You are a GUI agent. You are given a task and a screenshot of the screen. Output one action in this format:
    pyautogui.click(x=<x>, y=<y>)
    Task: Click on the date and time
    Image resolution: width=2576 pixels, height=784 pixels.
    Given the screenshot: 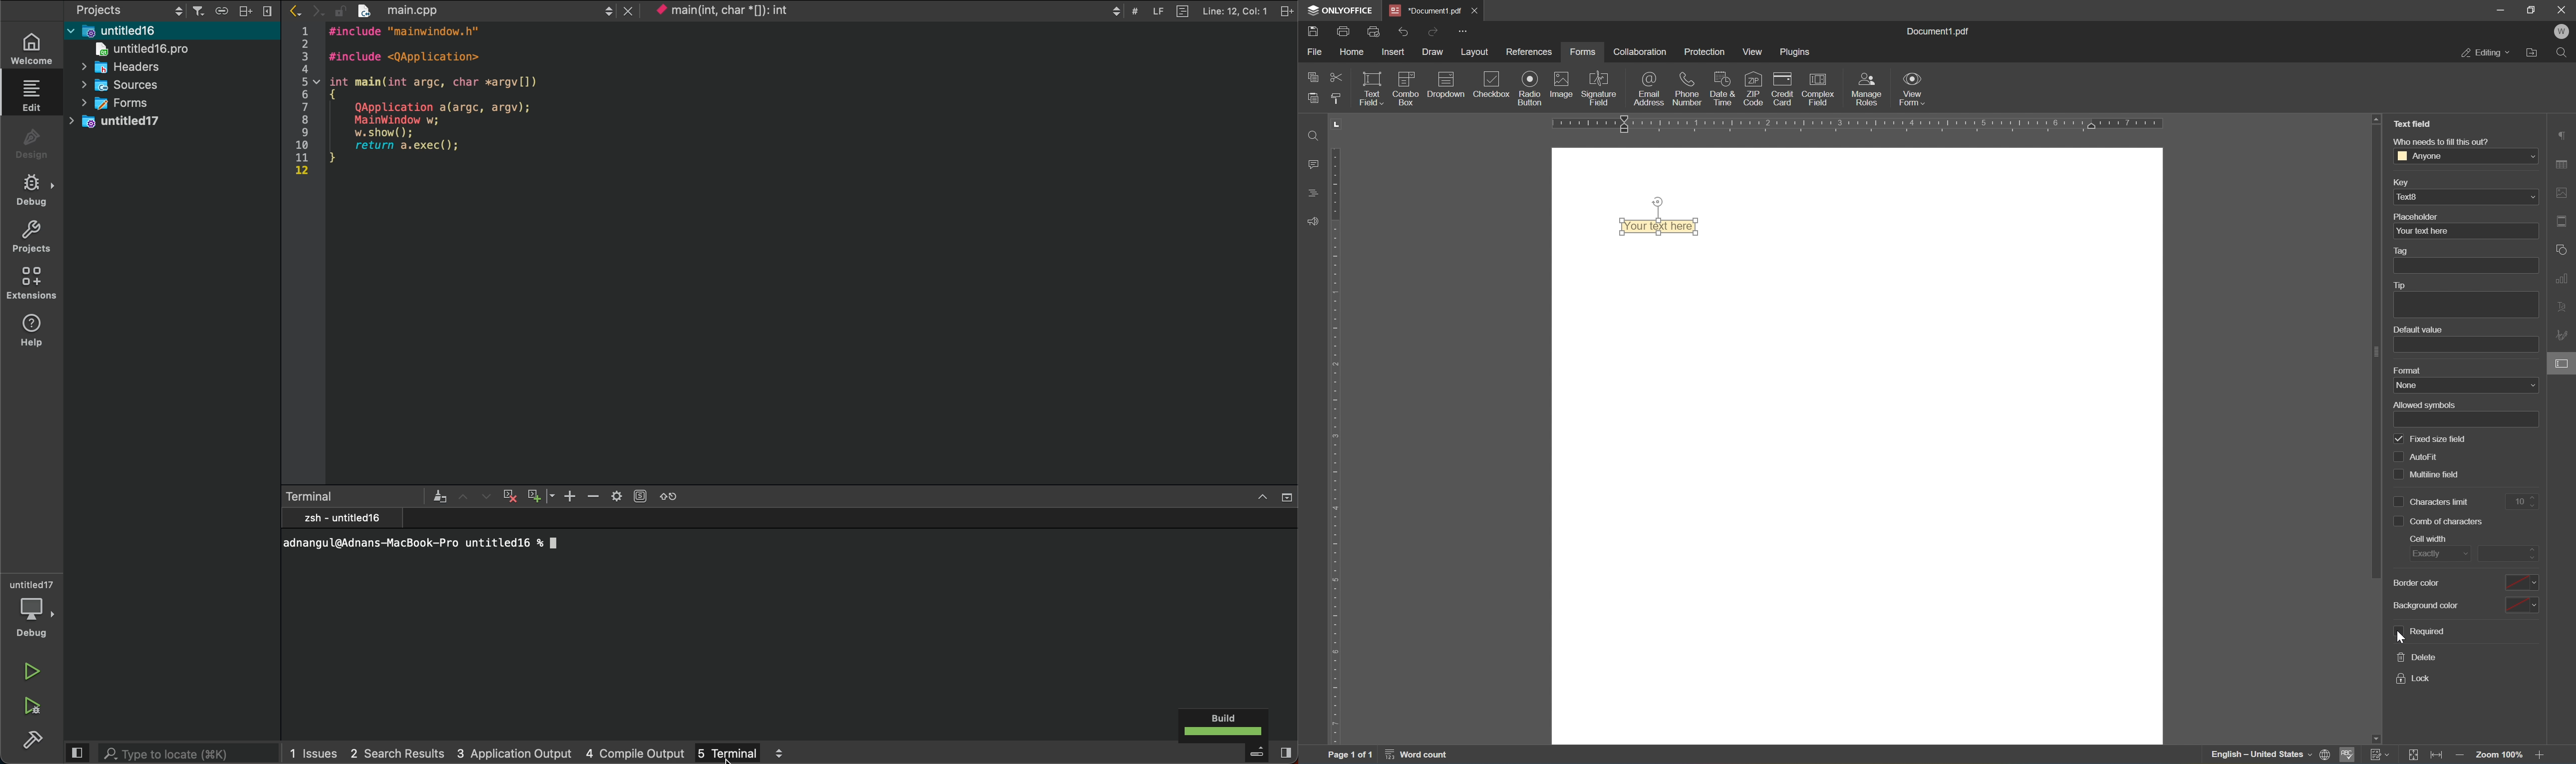 What is the action you would take?
    pyautogui.click(x=1721, y=89)
    